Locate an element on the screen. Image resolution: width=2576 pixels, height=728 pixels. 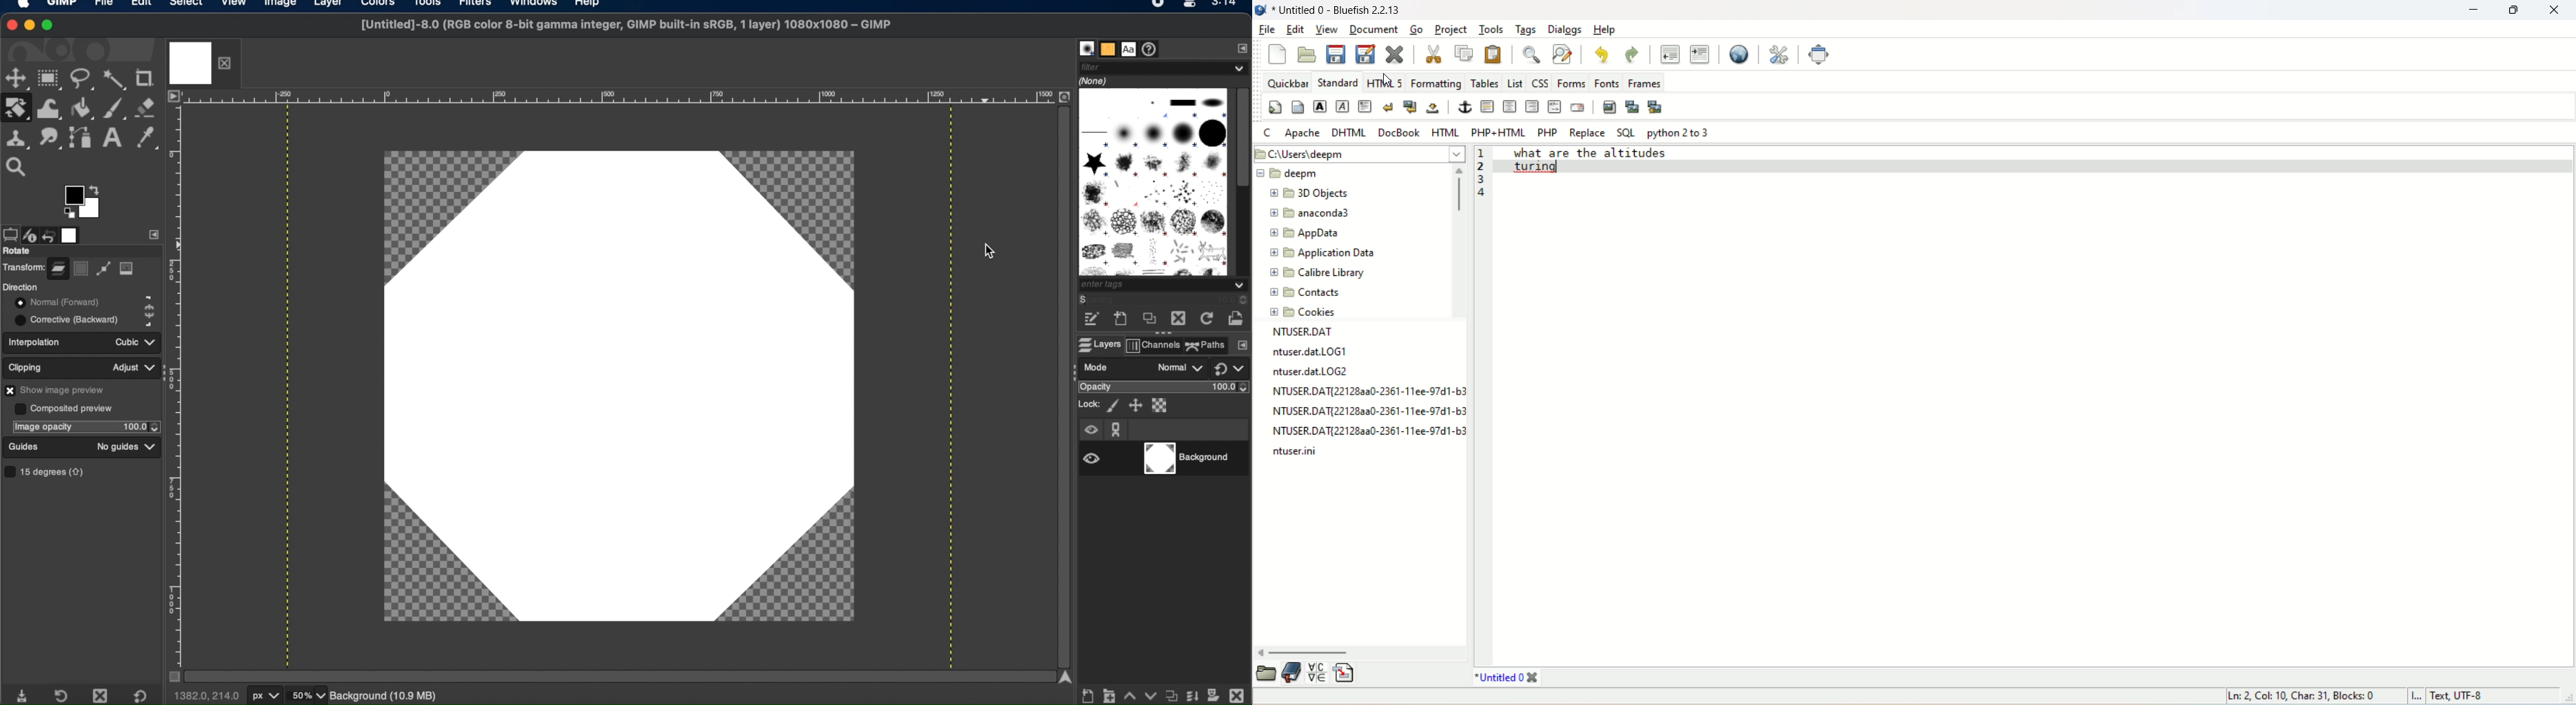
[Untitled]-8.0 (RGB color 8-bit gamma integer, GIMP built-in sRGB, 1 layer) 1080x1080 - GIMP is located at coordinates (624, 29).